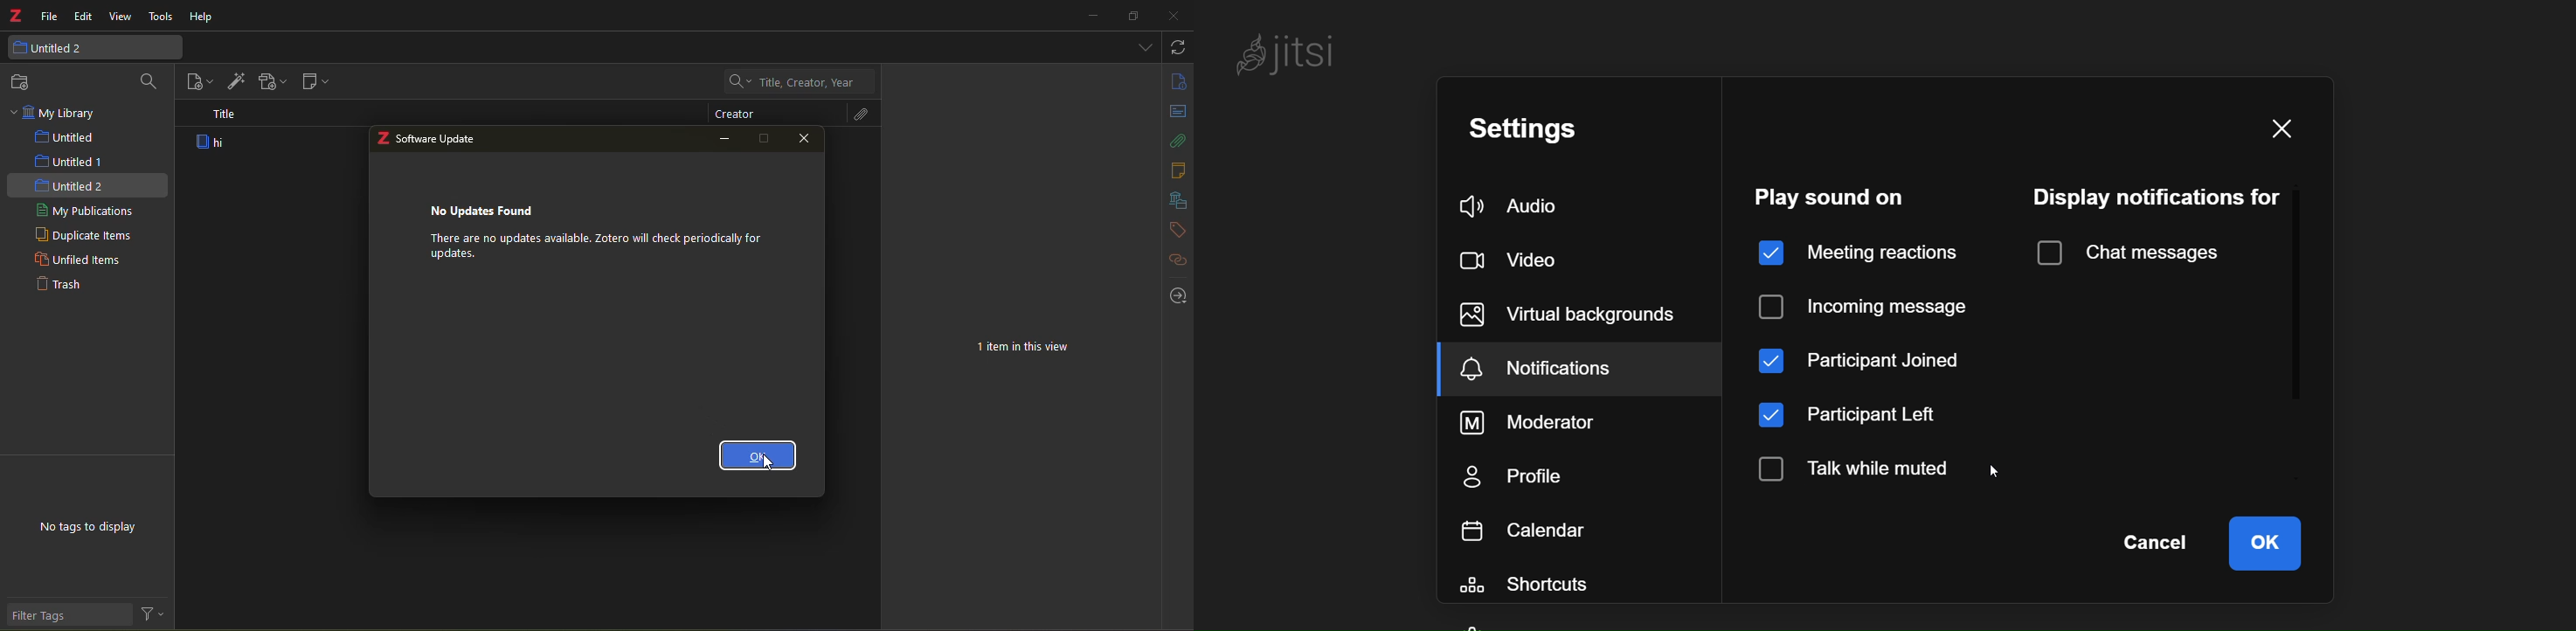 This screenshot has height=644, width=2576. Describe the element at coordinates (234, 81) in the screenshot. I see `add item` at that location.